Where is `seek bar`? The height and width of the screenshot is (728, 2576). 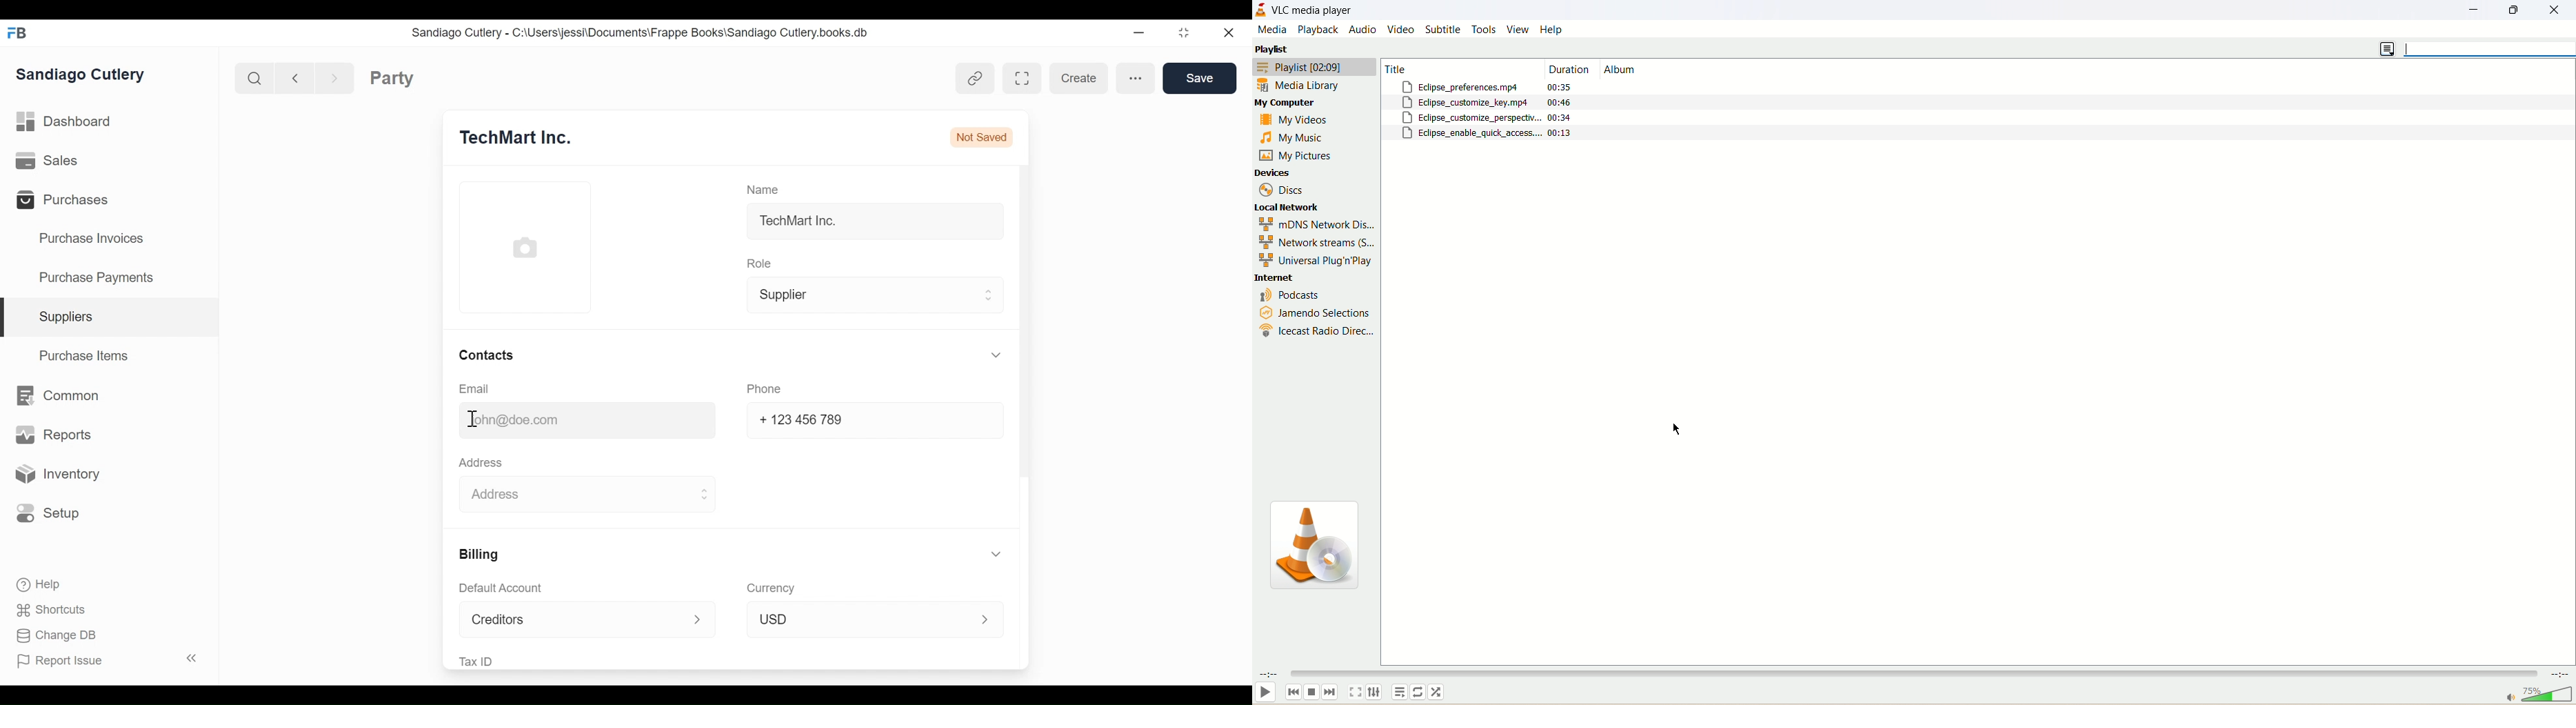
seek bar is located at coordinates (1915, 673).